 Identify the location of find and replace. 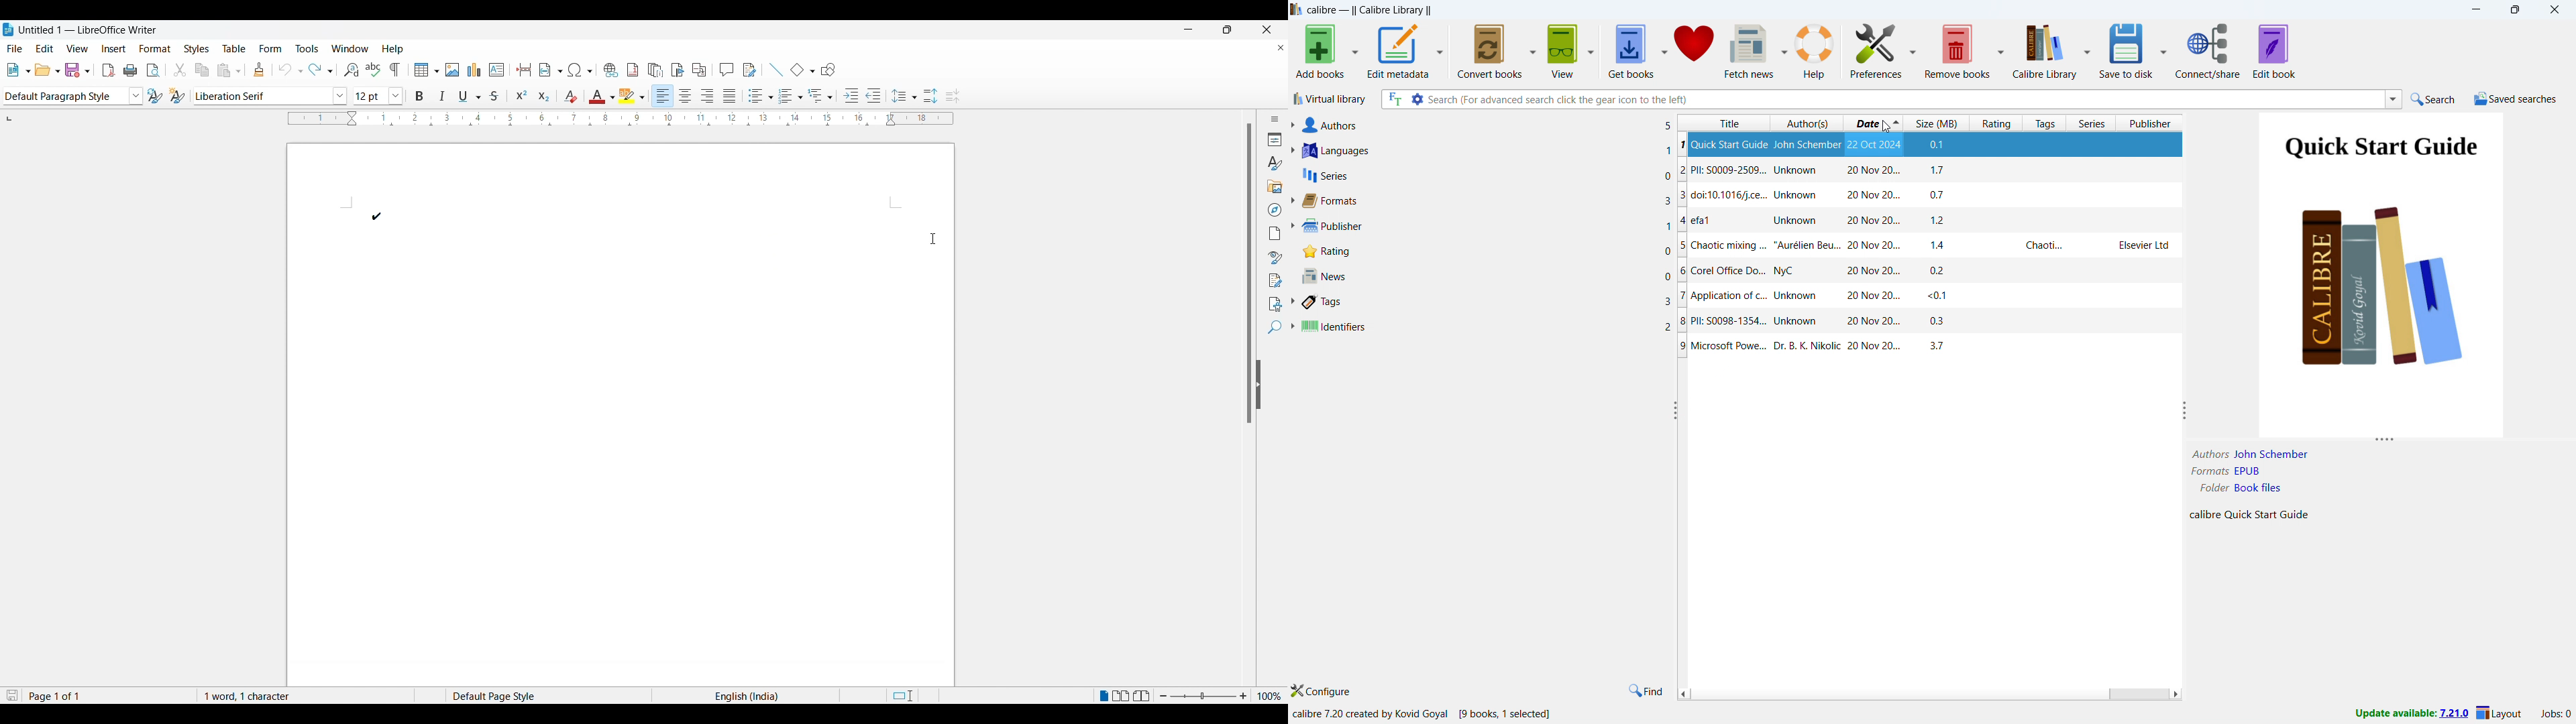
(349, 69).